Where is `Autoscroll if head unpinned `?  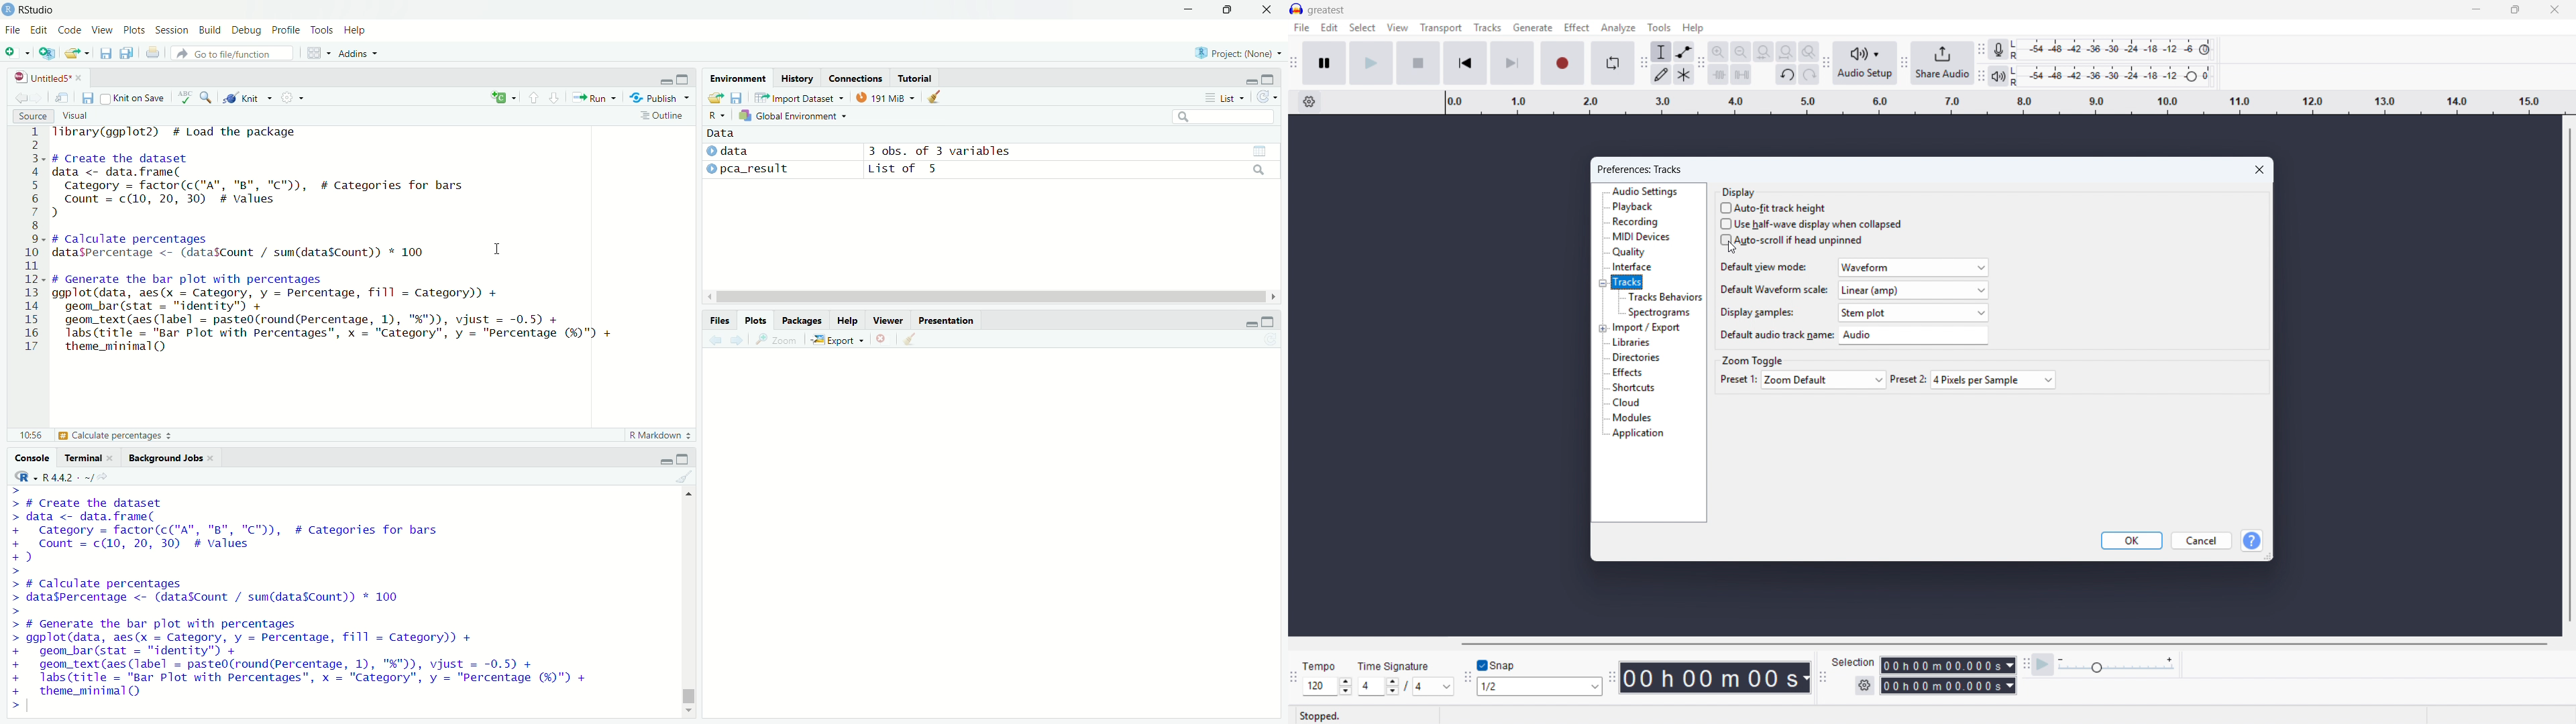
Autoscroll if head unpinned  is located at coordinates (1794, 241).